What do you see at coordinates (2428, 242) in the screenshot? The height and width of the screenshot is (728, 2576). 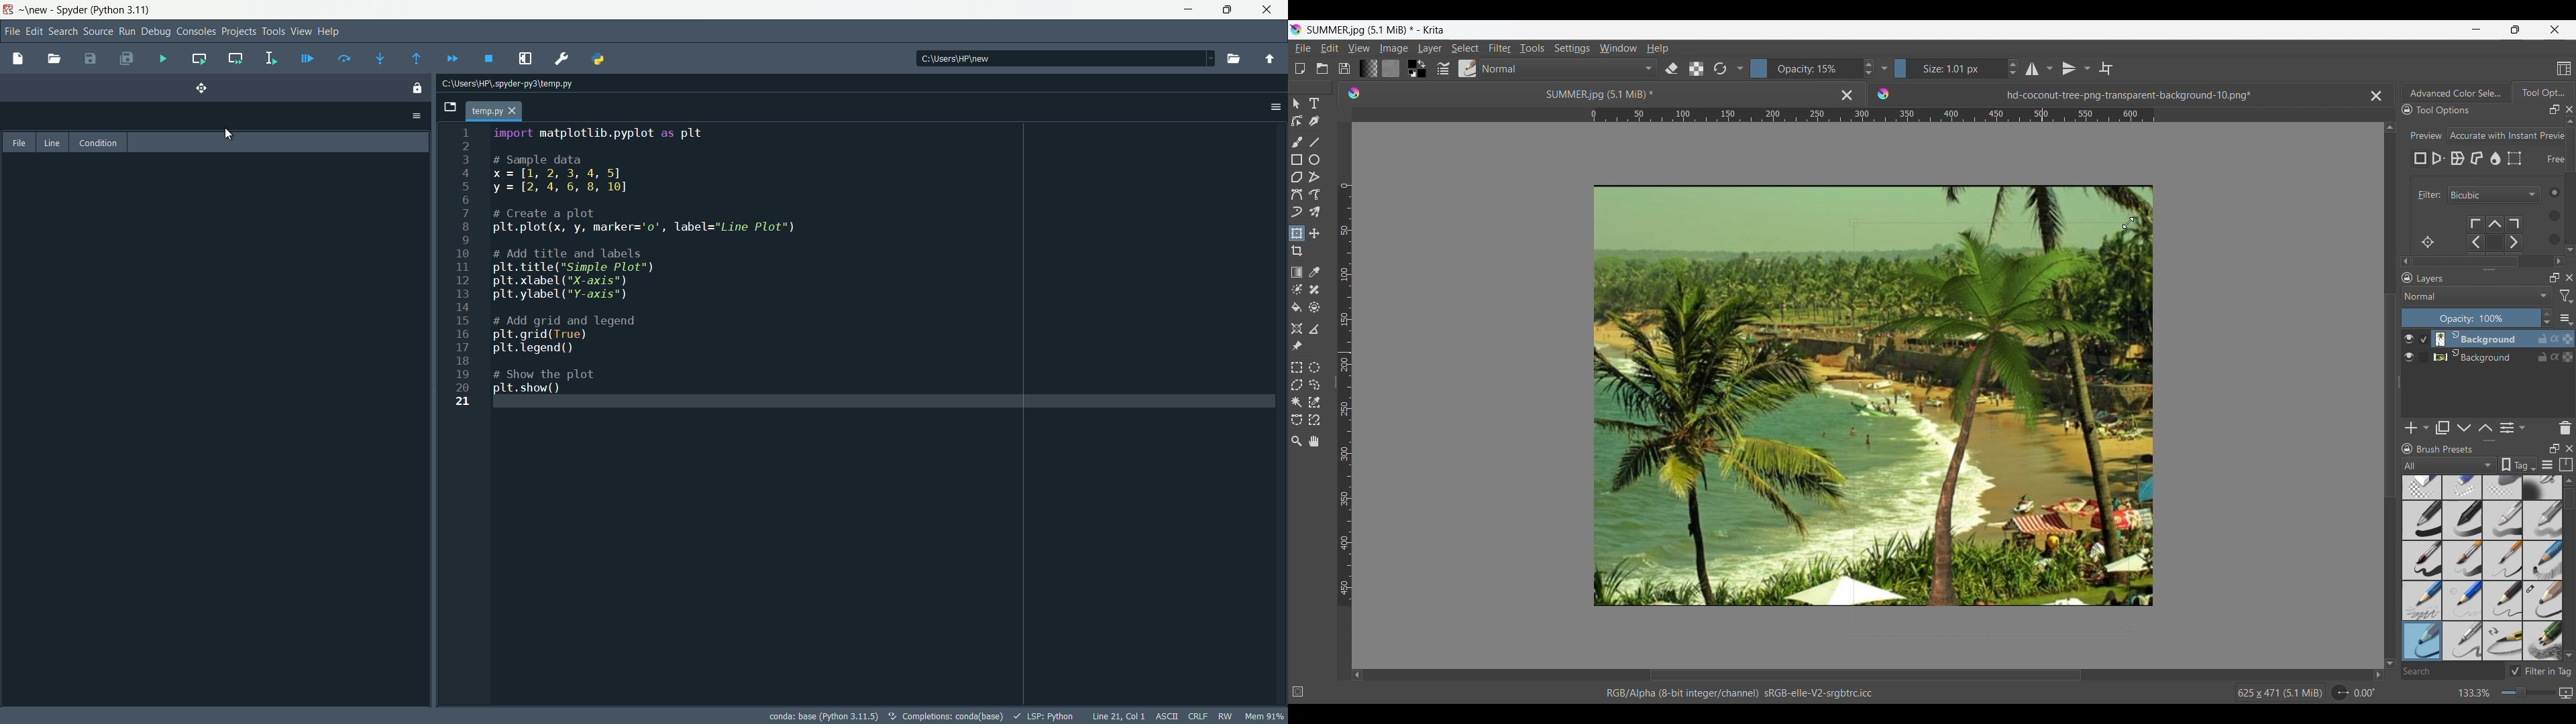 I see `Transform around pivot point` at bounding box center [2428, 242].